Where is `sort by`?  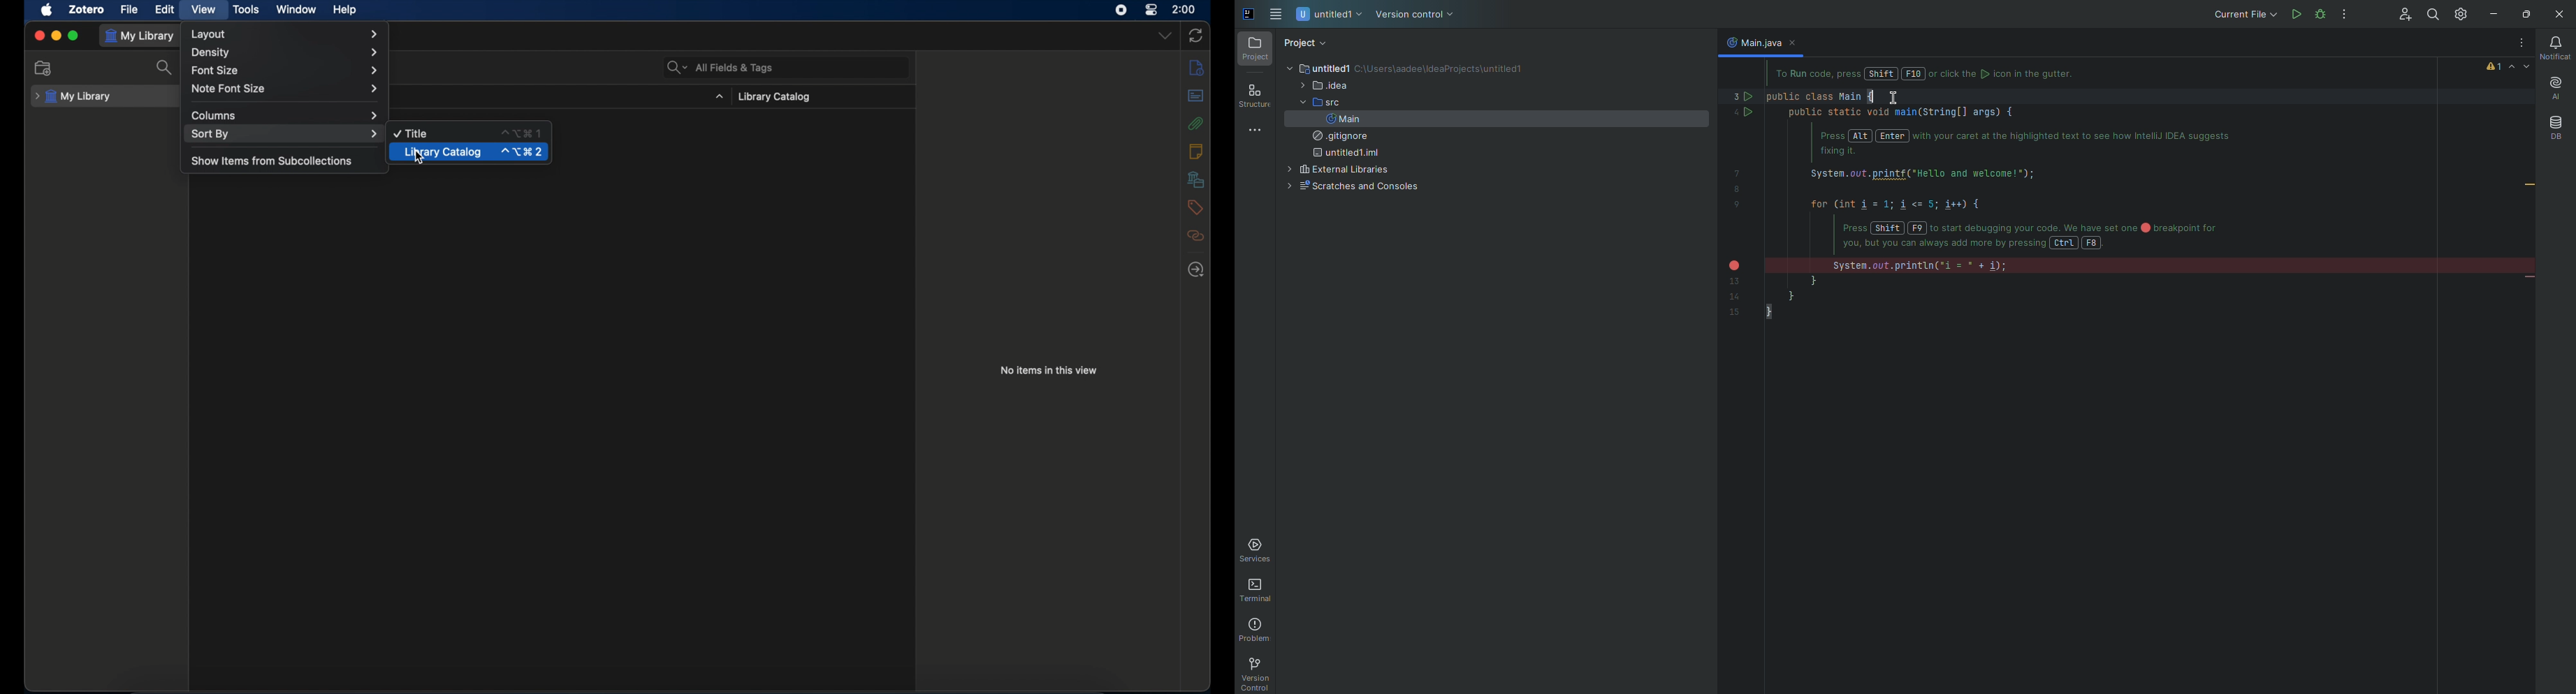 sort by is located at coordinates (284, 134).